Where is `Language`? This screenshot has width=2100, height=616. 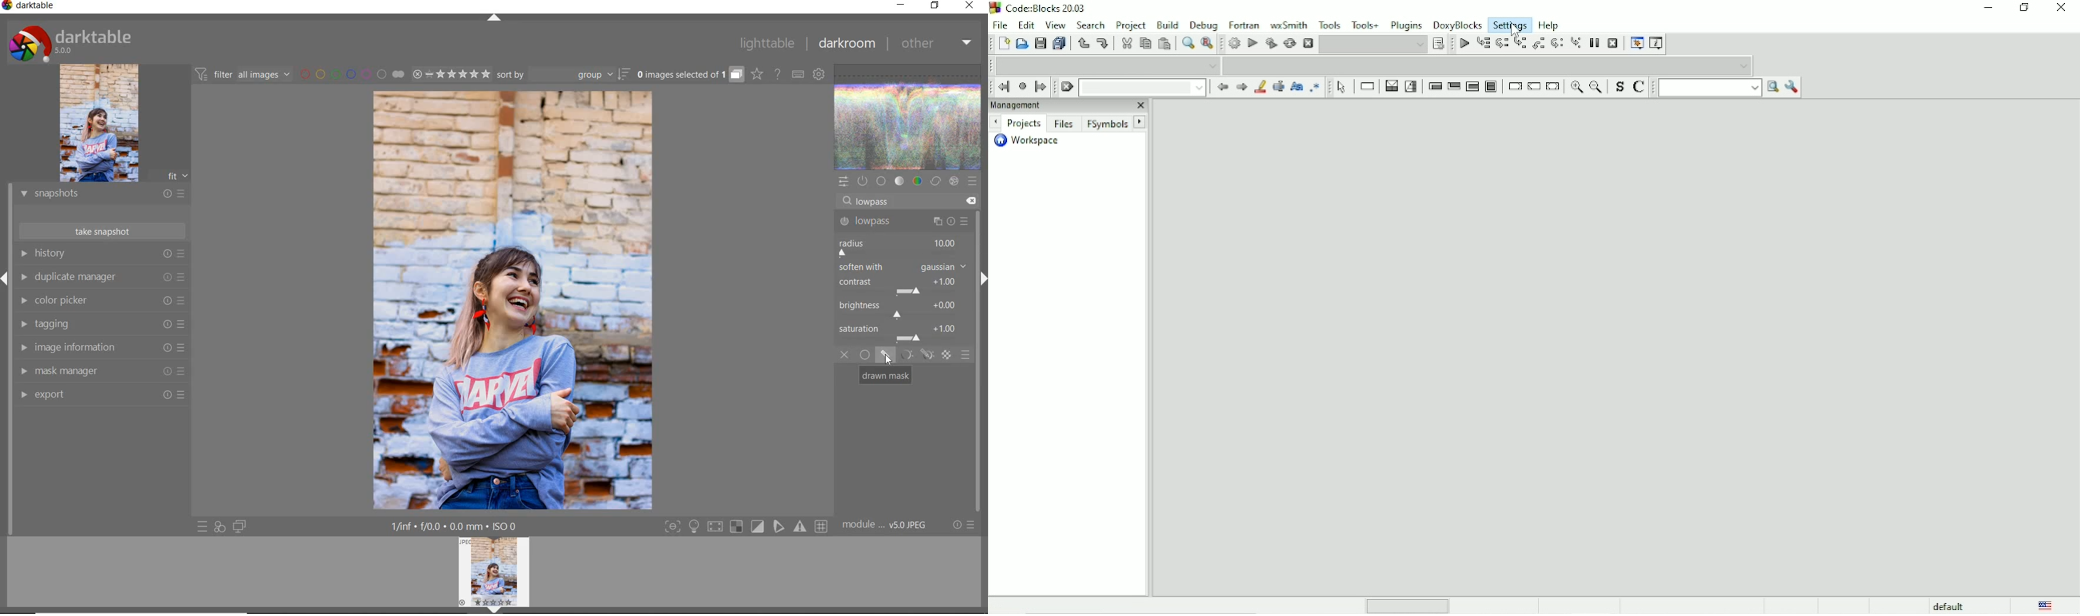 Language is located at coordinates (2047, 605).